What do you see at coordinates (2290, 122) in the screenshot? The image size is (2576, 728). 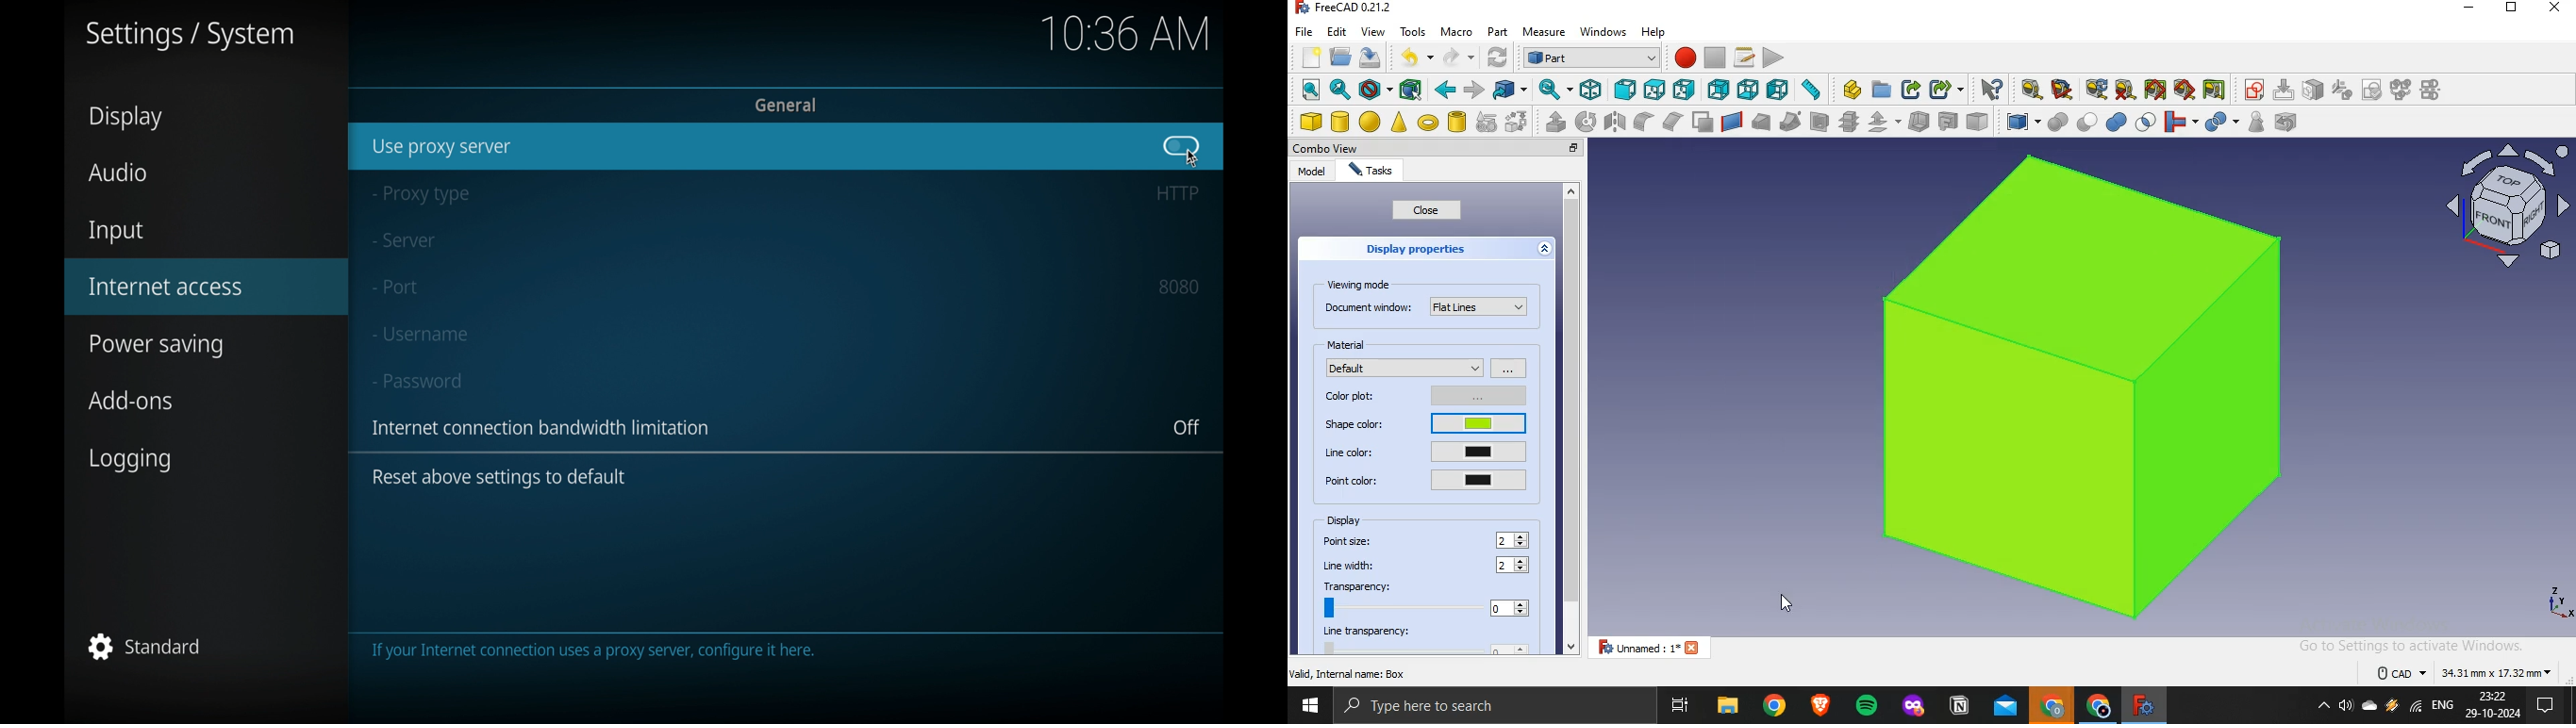 I see `defeaturing` at bounding box center [2290, 122].